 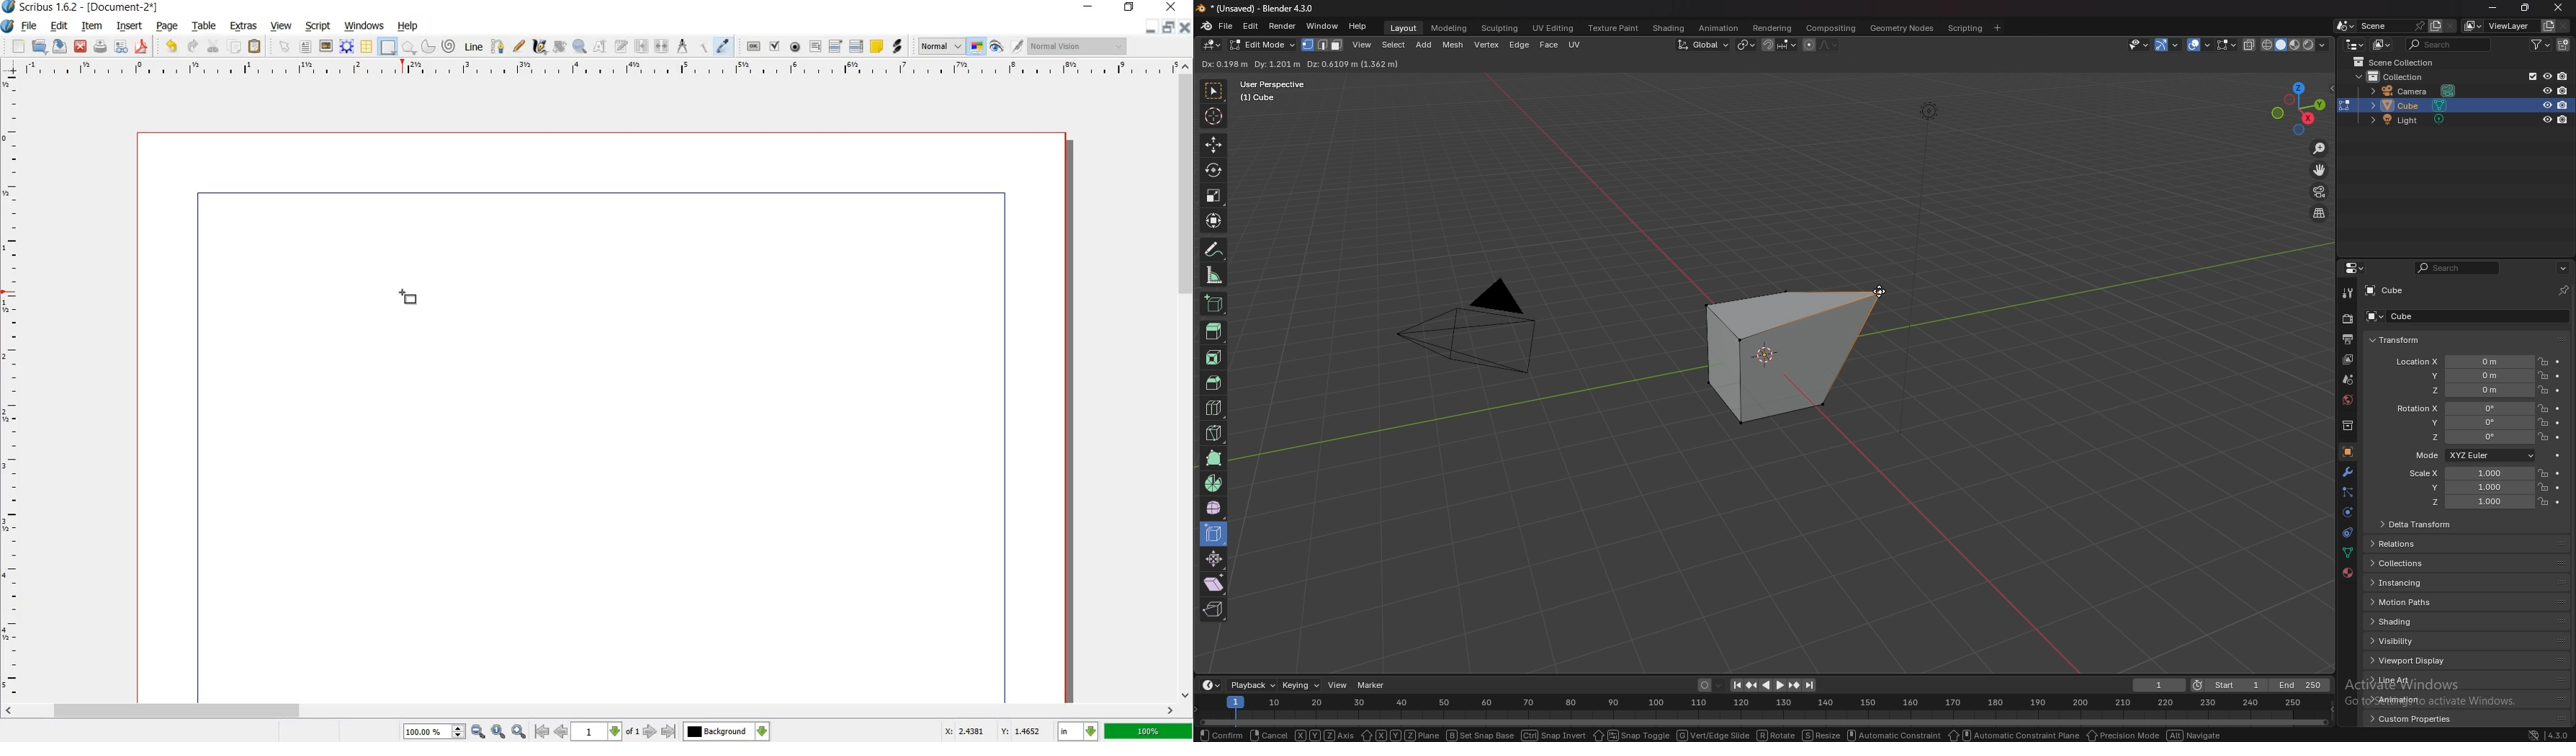 I want to click on geometry nodes, so click(x=1901, y=28).